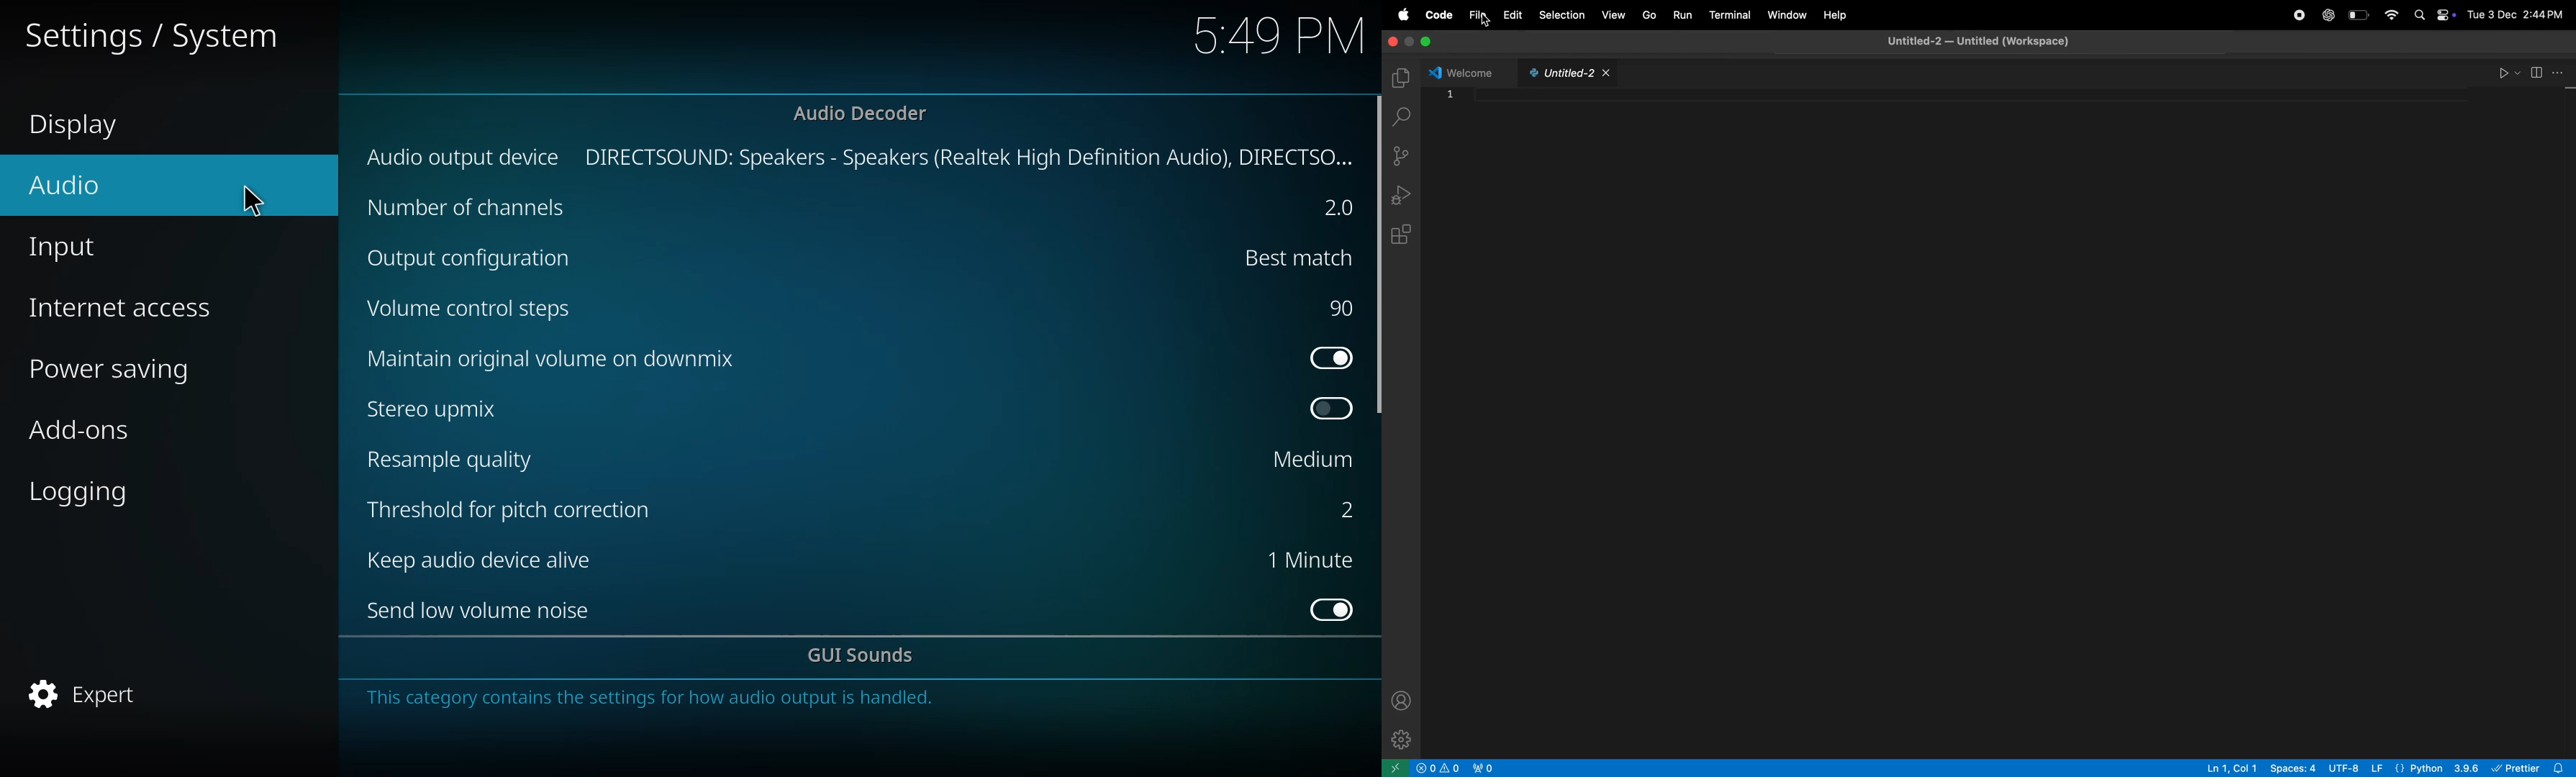 The width and height of the screenshot is (2576, 784). Describe the element at coordinates (1293, 257) in the screenshot. I see `best match` at that location.